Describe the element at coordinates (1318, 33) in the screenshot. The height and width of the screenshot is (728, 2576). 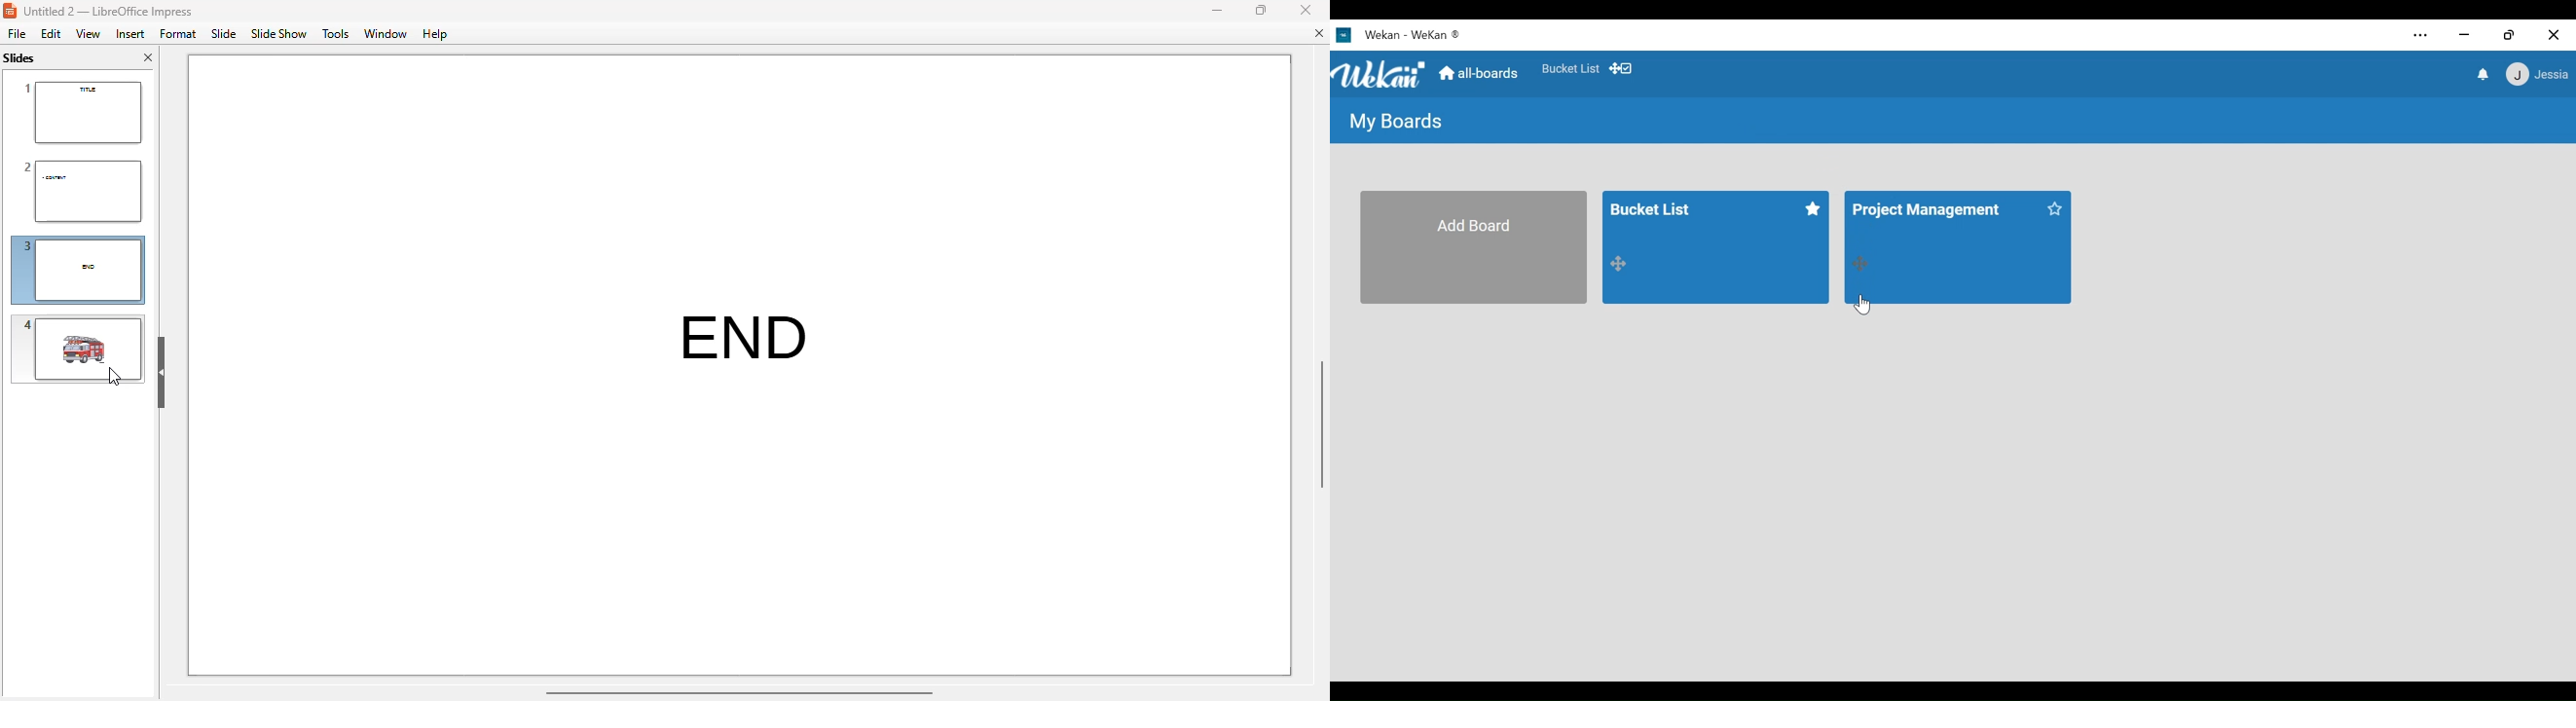
I see `close document` at that location.